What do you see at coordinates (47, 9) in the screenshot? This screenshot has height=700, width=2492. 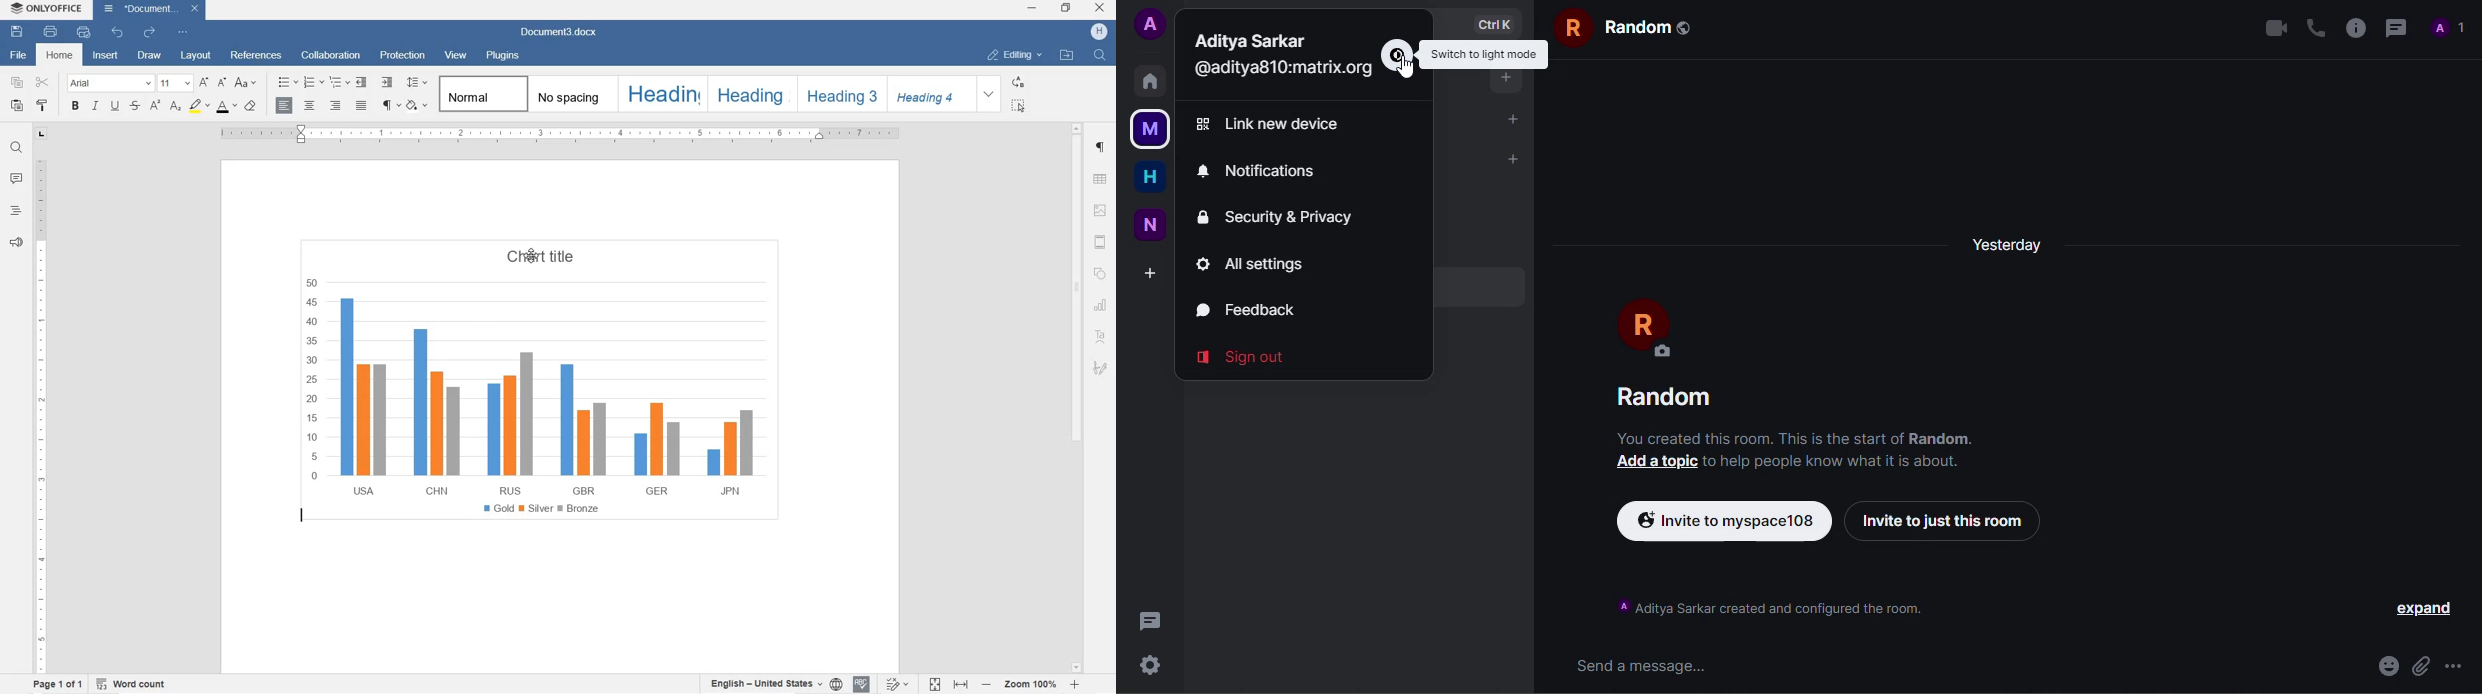 I see `ONLYOFFICE` at bounding box center [47, 9].